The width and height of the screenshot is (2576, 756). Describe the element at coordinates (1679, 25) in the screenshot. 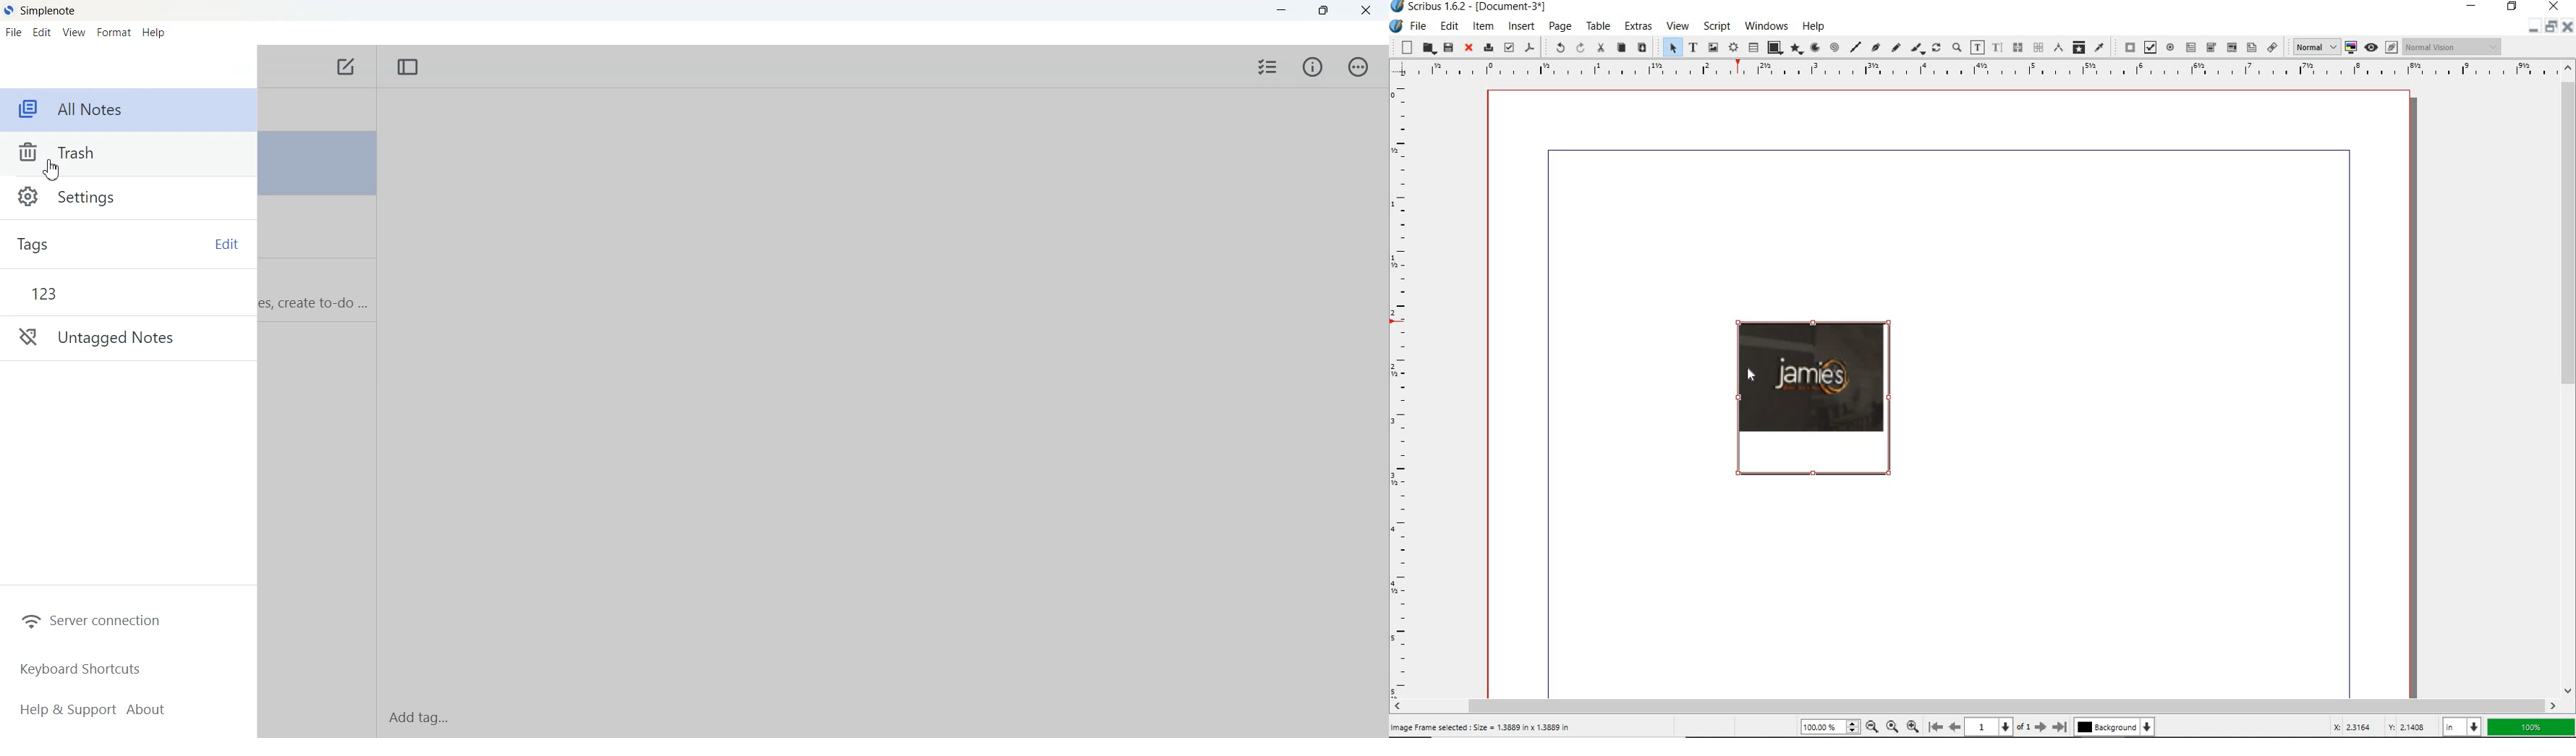

I see `VIEW` at that location.